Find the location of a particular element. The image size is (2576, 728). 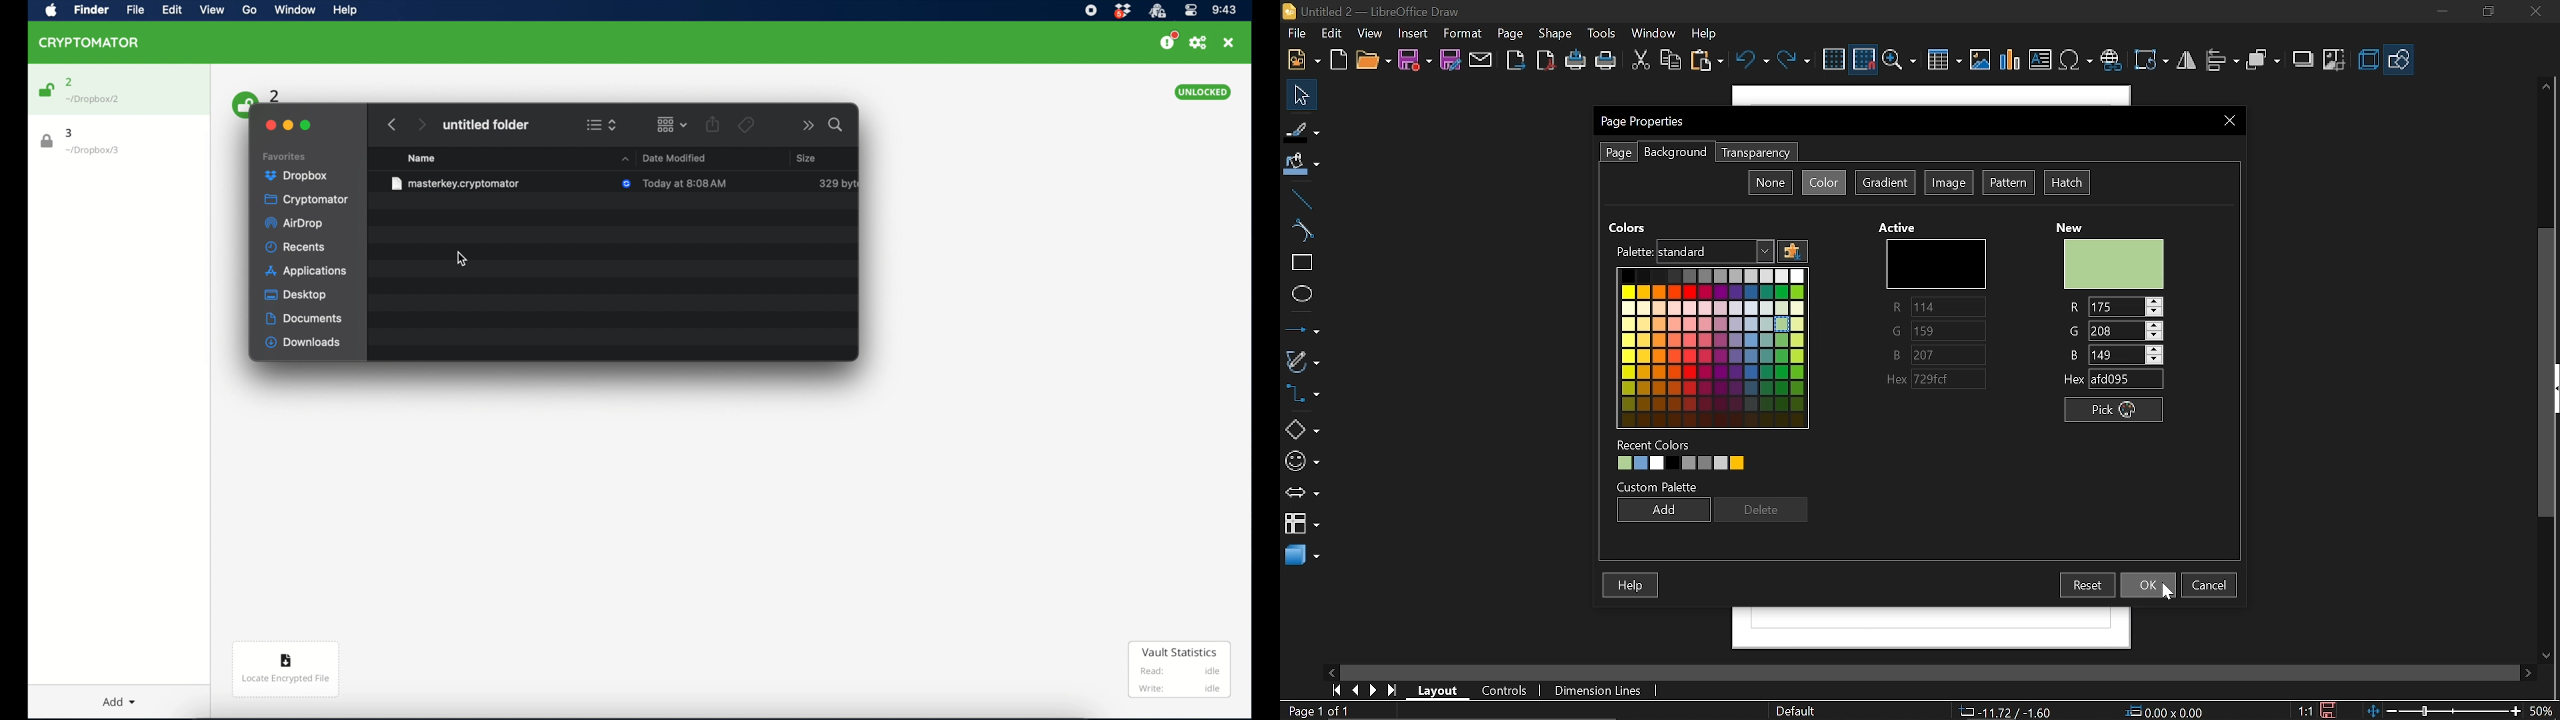

window is located at coordinates (293, 11).